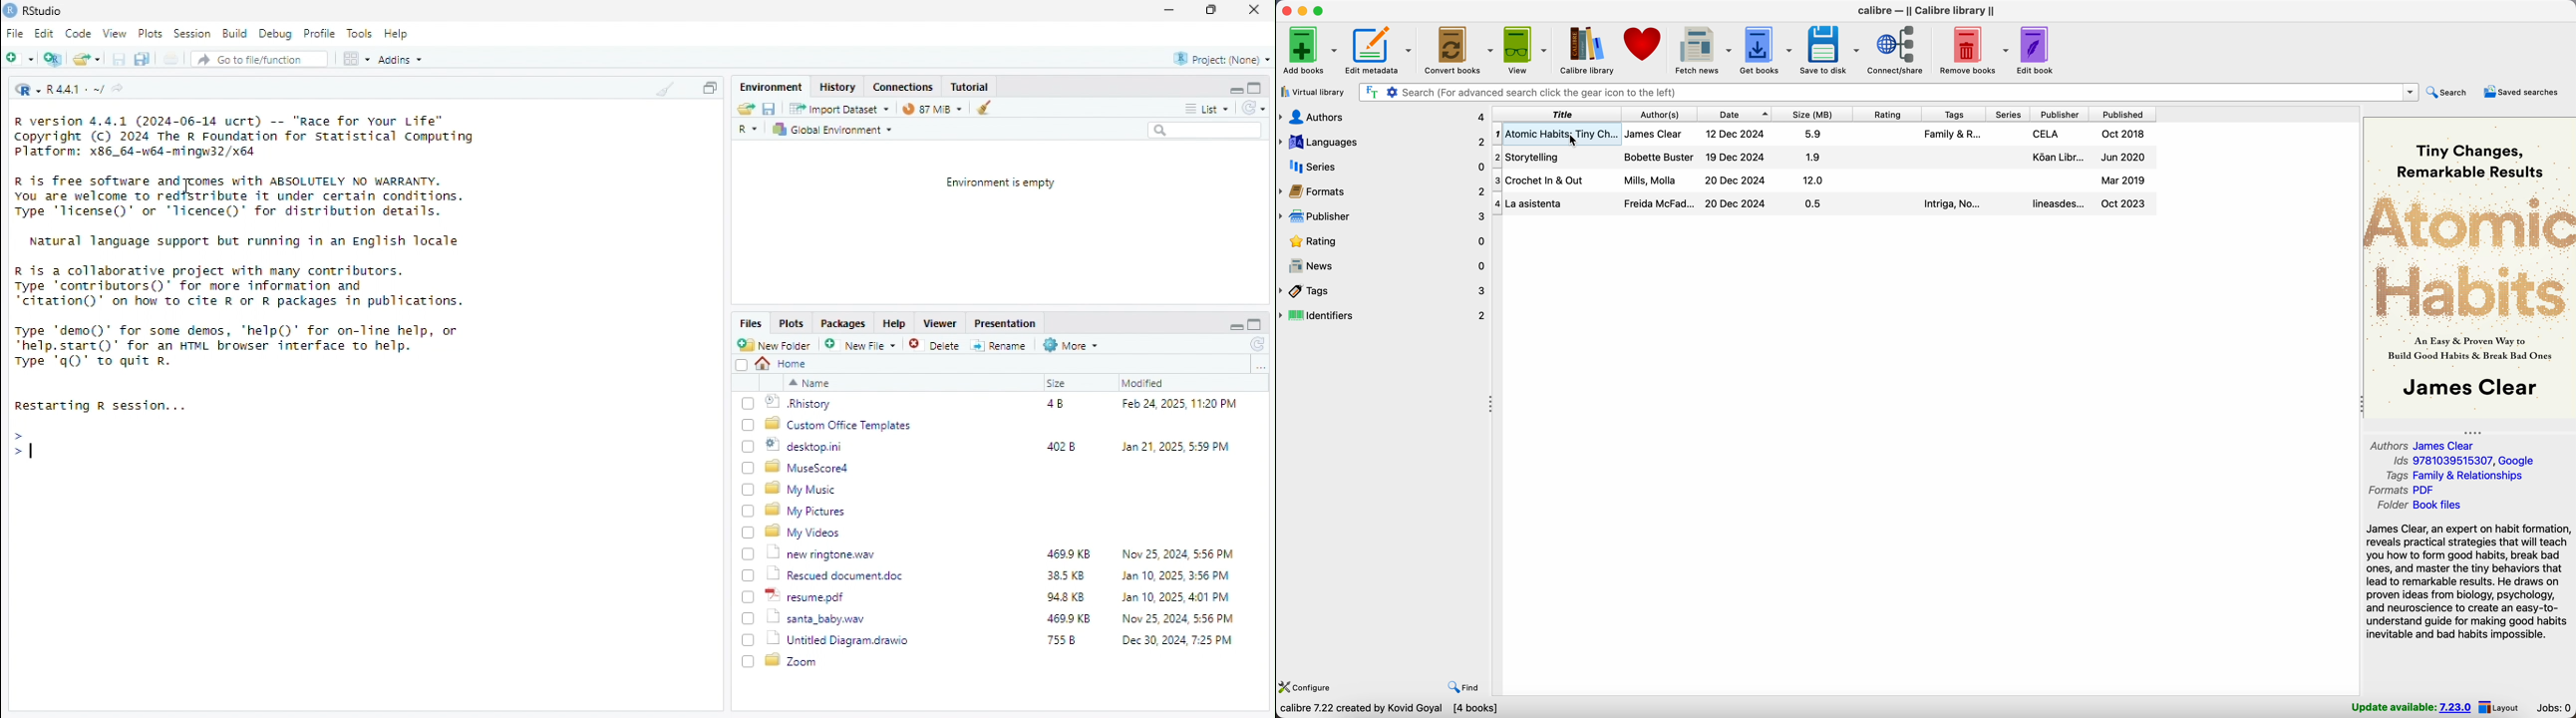 The image size is (2576, 728). I want to click on Size, so click(1058, 383).